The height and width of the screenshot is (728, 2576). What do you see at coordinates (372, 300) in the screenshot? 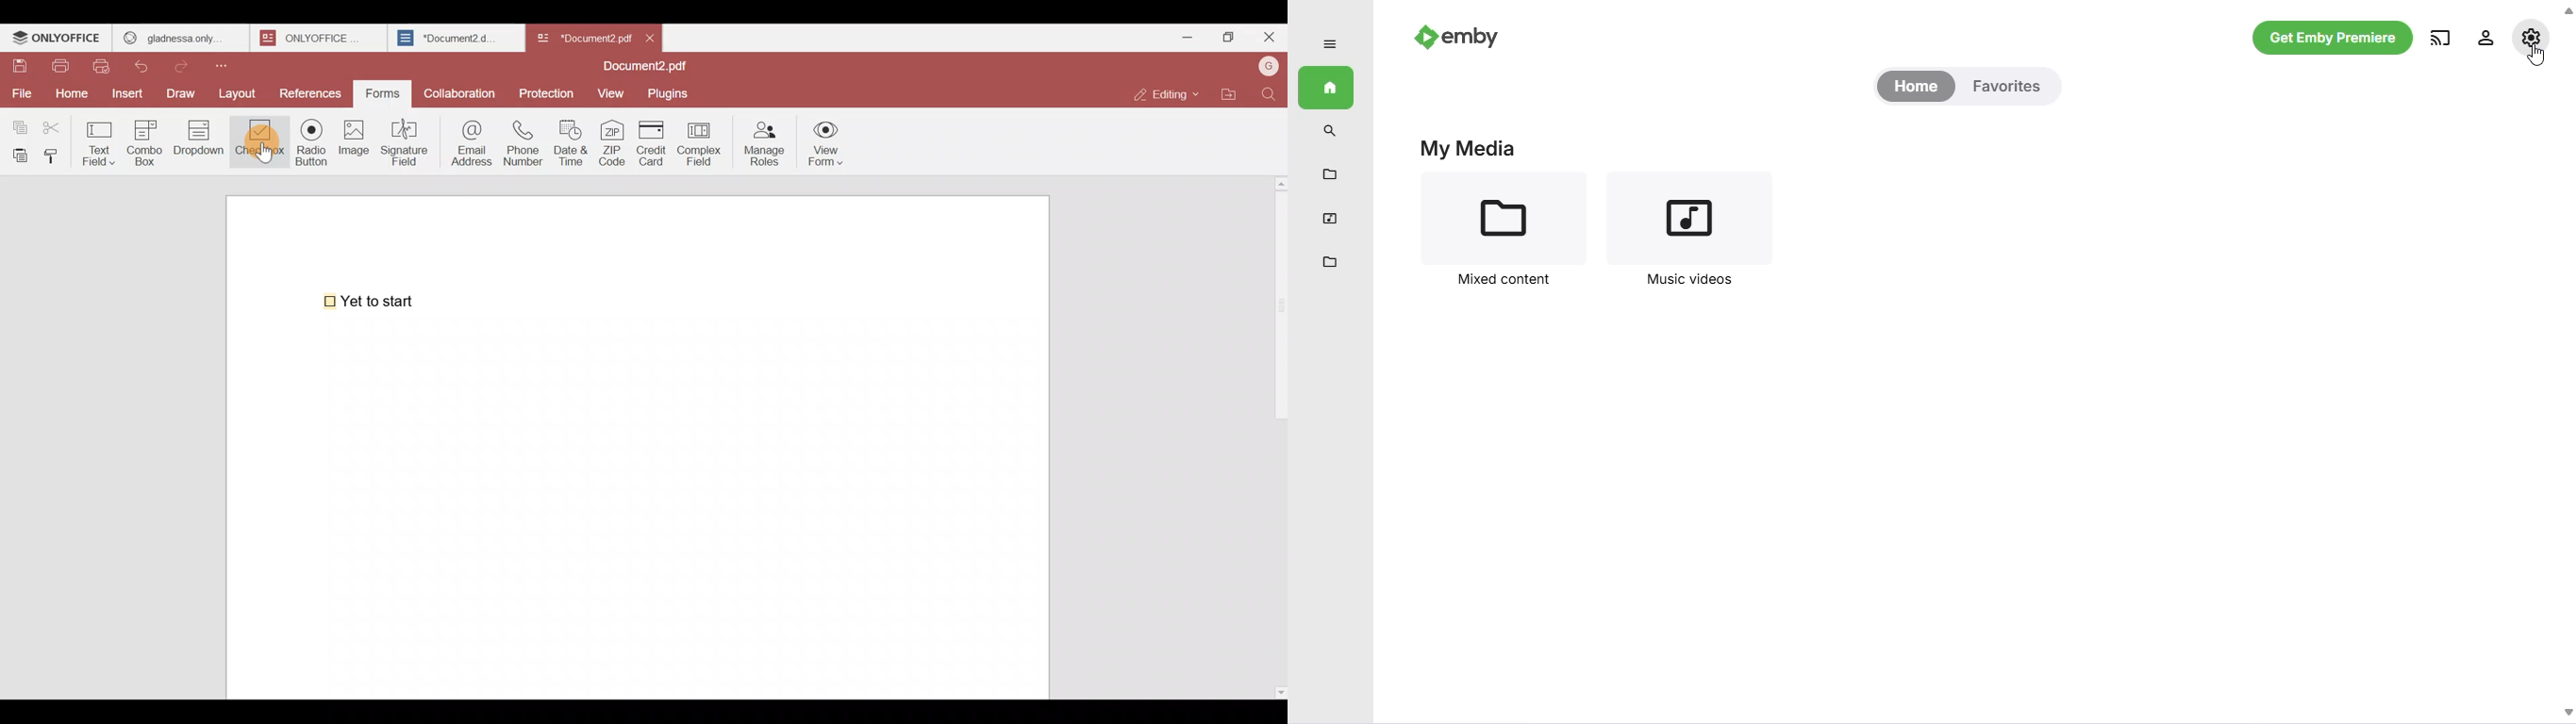
I see `Yet to start` at bounding box center [372, 300].